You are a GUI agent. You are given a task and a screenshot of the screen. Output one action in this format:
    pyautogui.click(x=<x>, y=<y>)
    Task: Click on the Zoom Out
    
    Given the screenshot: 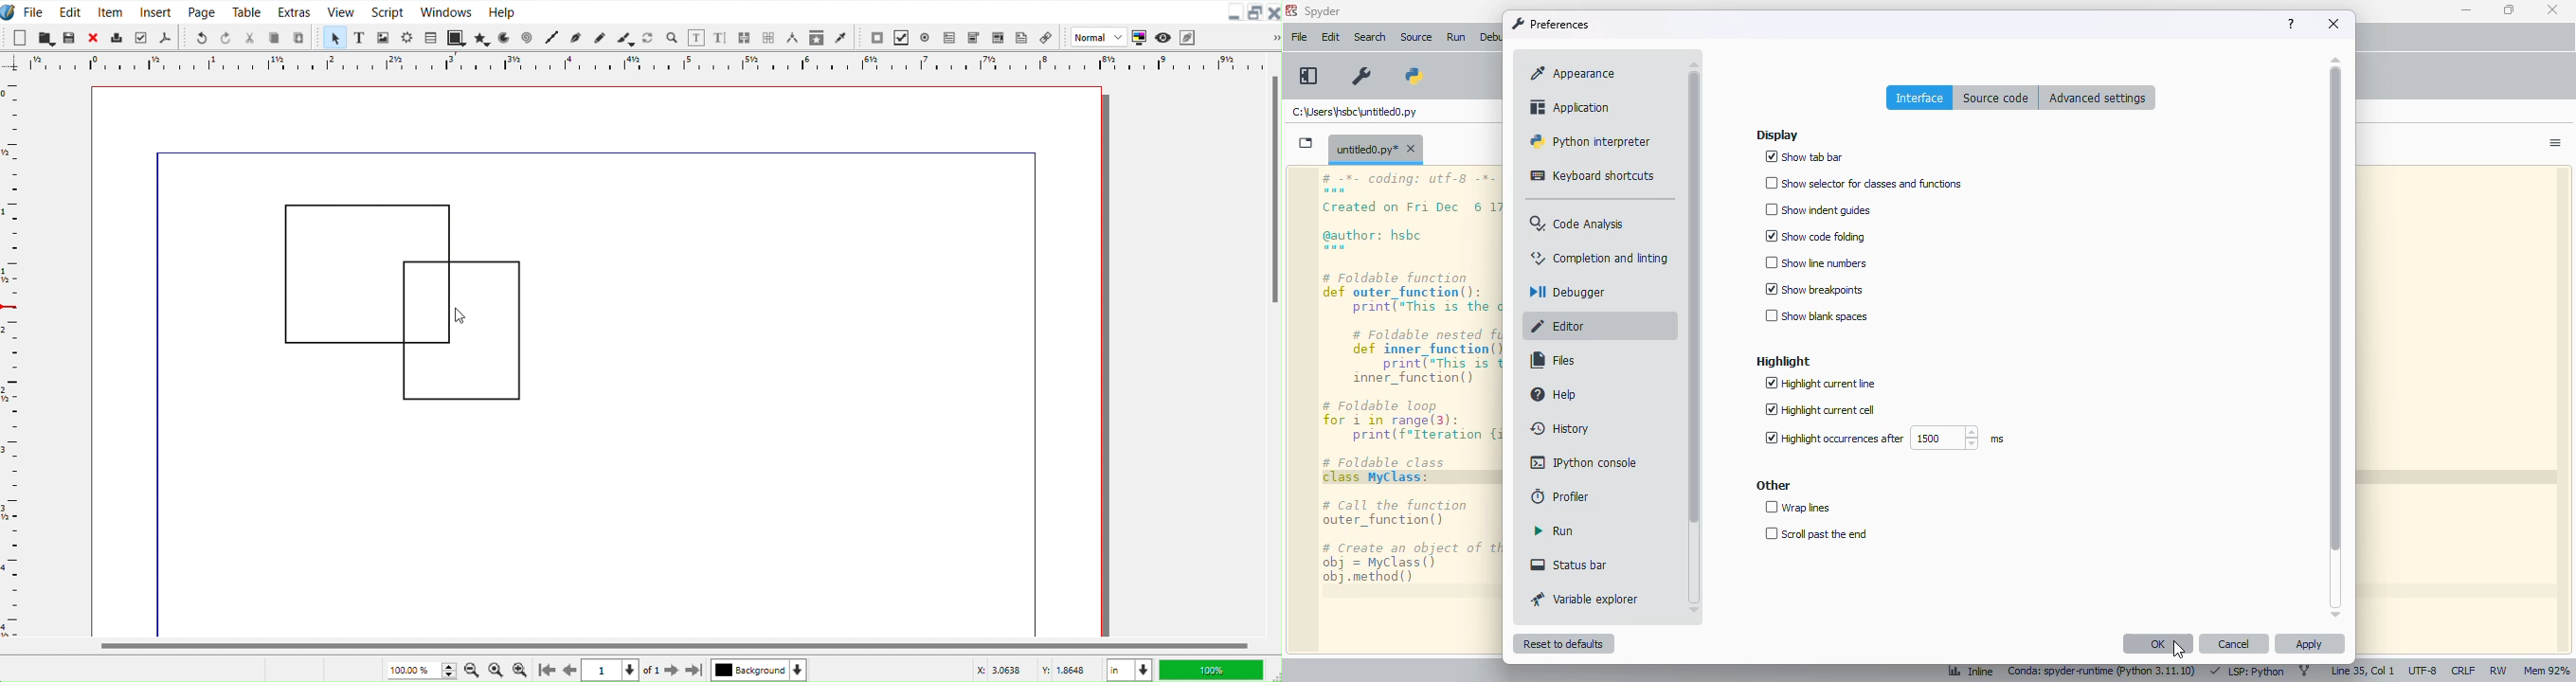 What is the action you would take?
    pyautogui.click(x=473, y=669)
    